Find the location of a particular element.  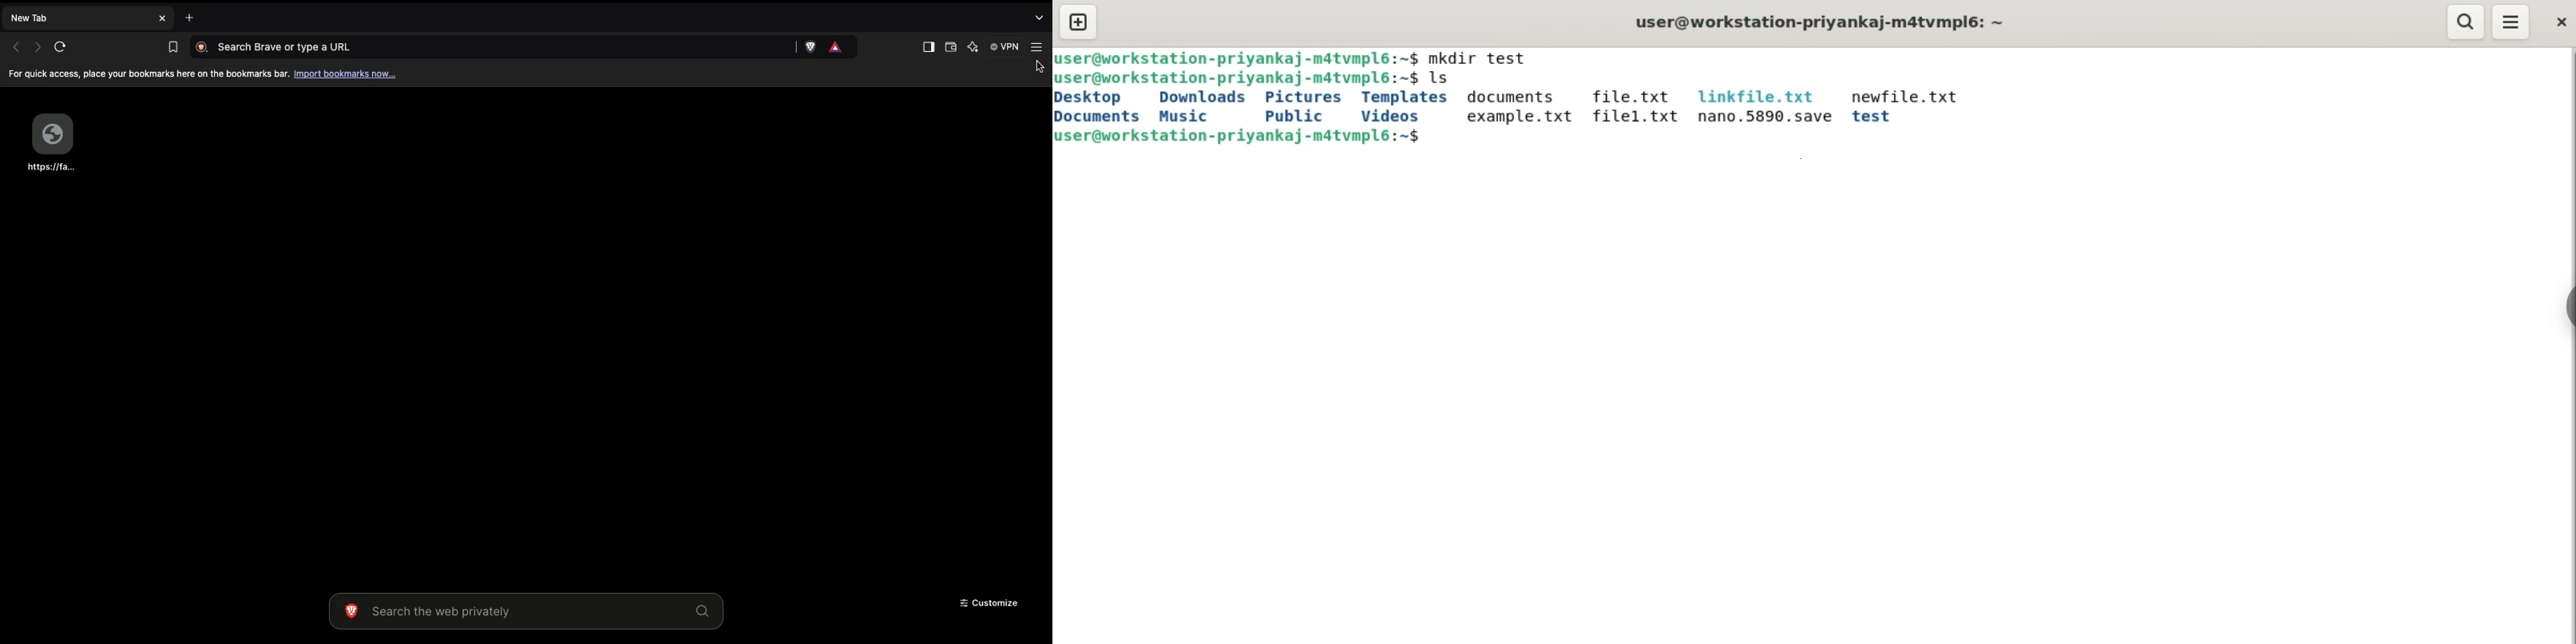

newfile.txt is located at coordinates (1904, 96).